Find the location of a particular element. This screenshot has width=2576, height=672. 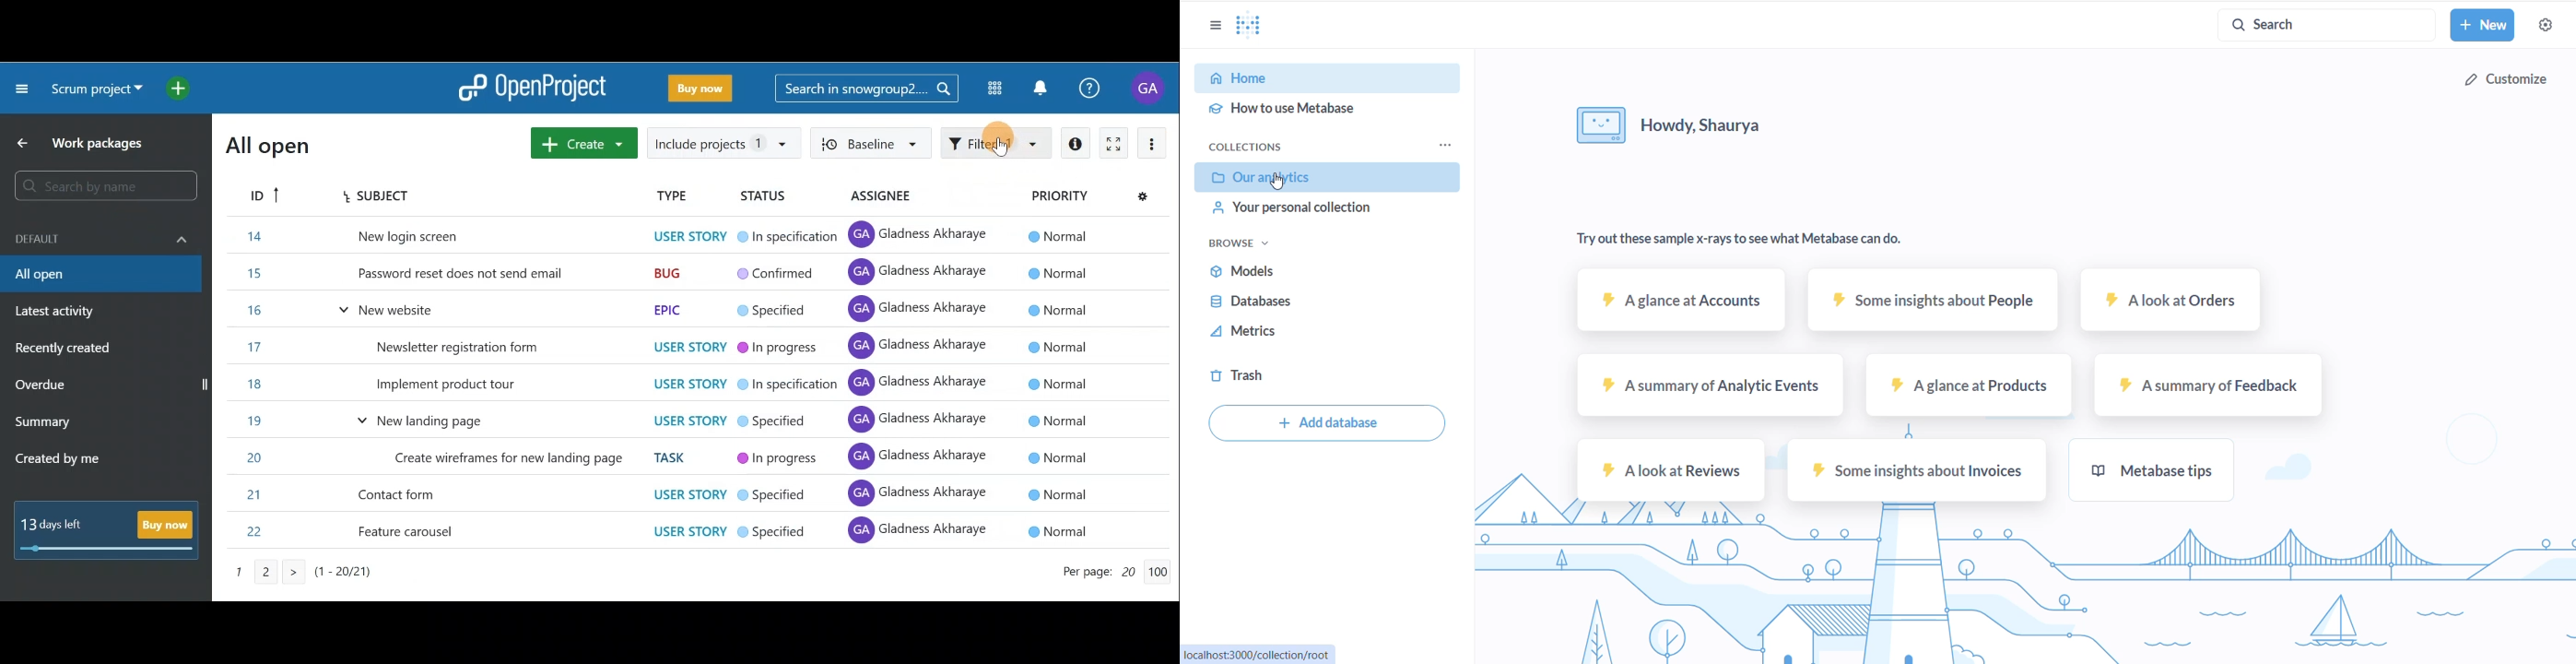

Search bar is located at coordinates (866, 87).